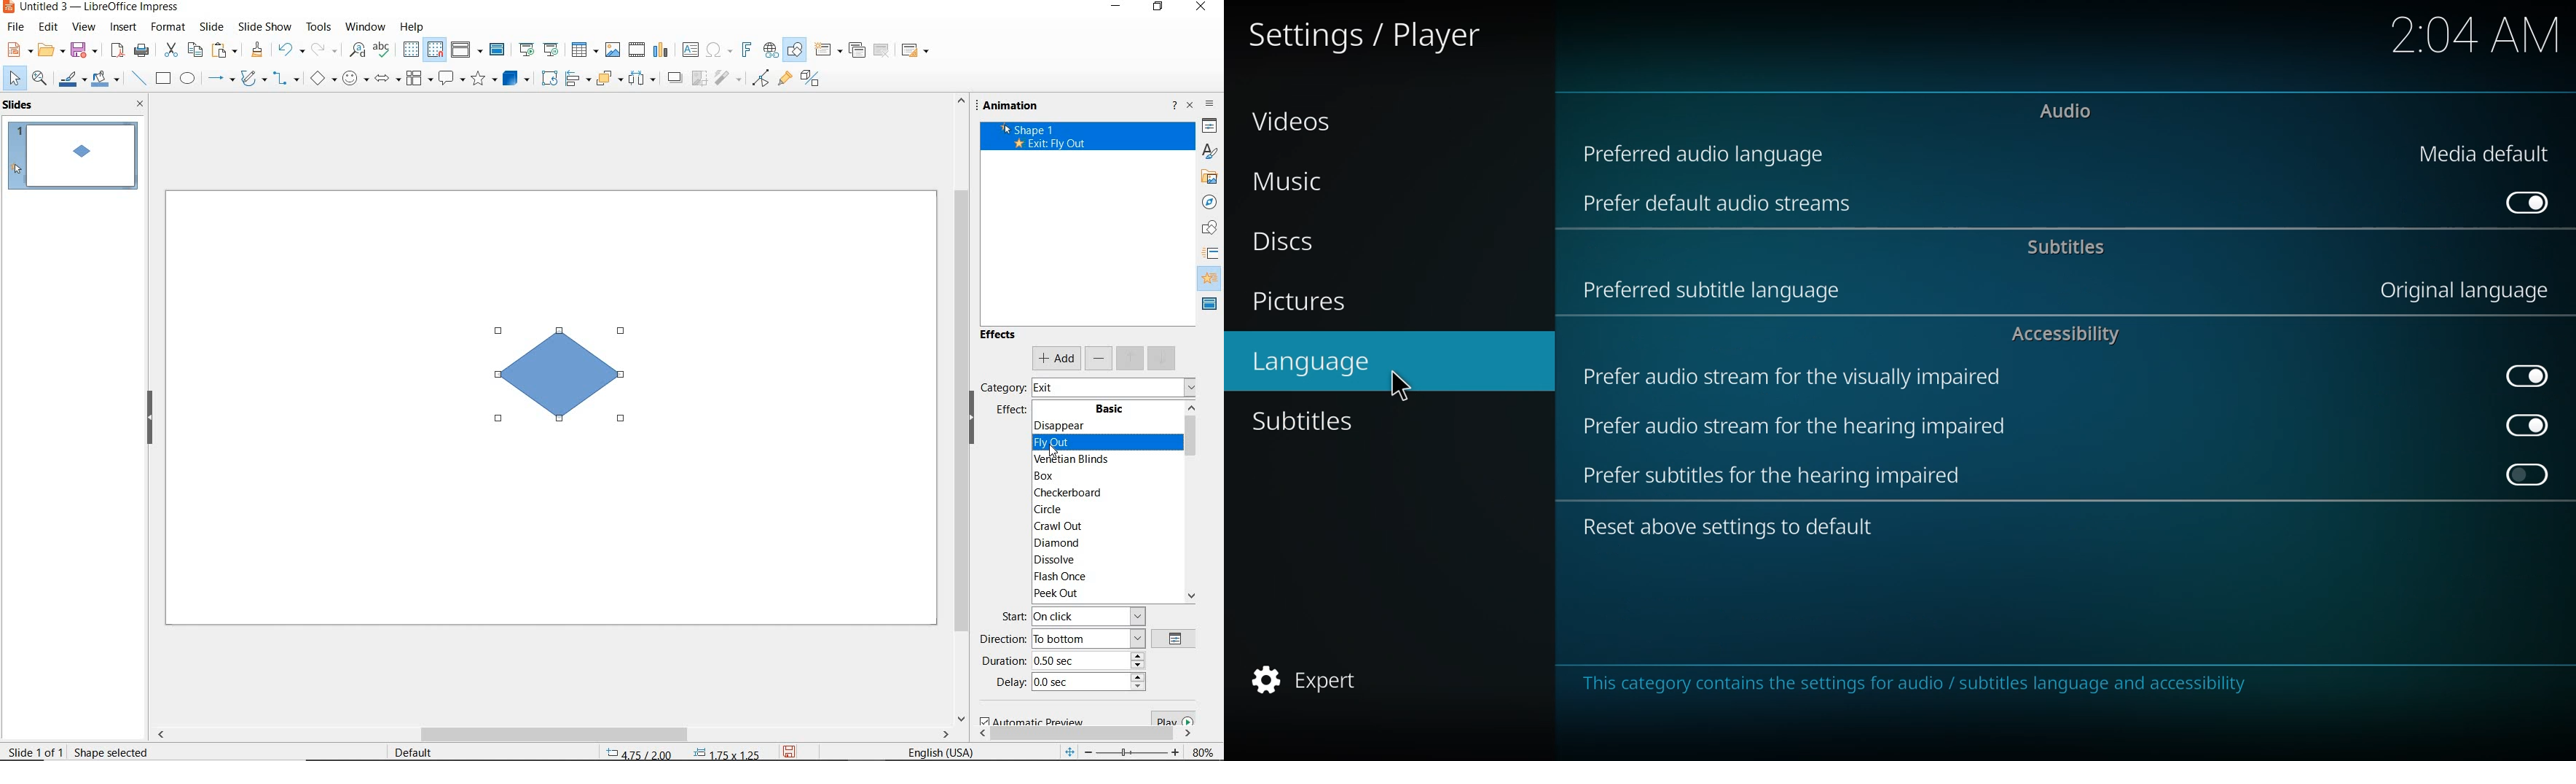 The width and height of the screenshot is (2576, 784). What do you see at coordinates (388, 79) in the screenshot?
I see `block arrows` at bounding box center [388, 79].